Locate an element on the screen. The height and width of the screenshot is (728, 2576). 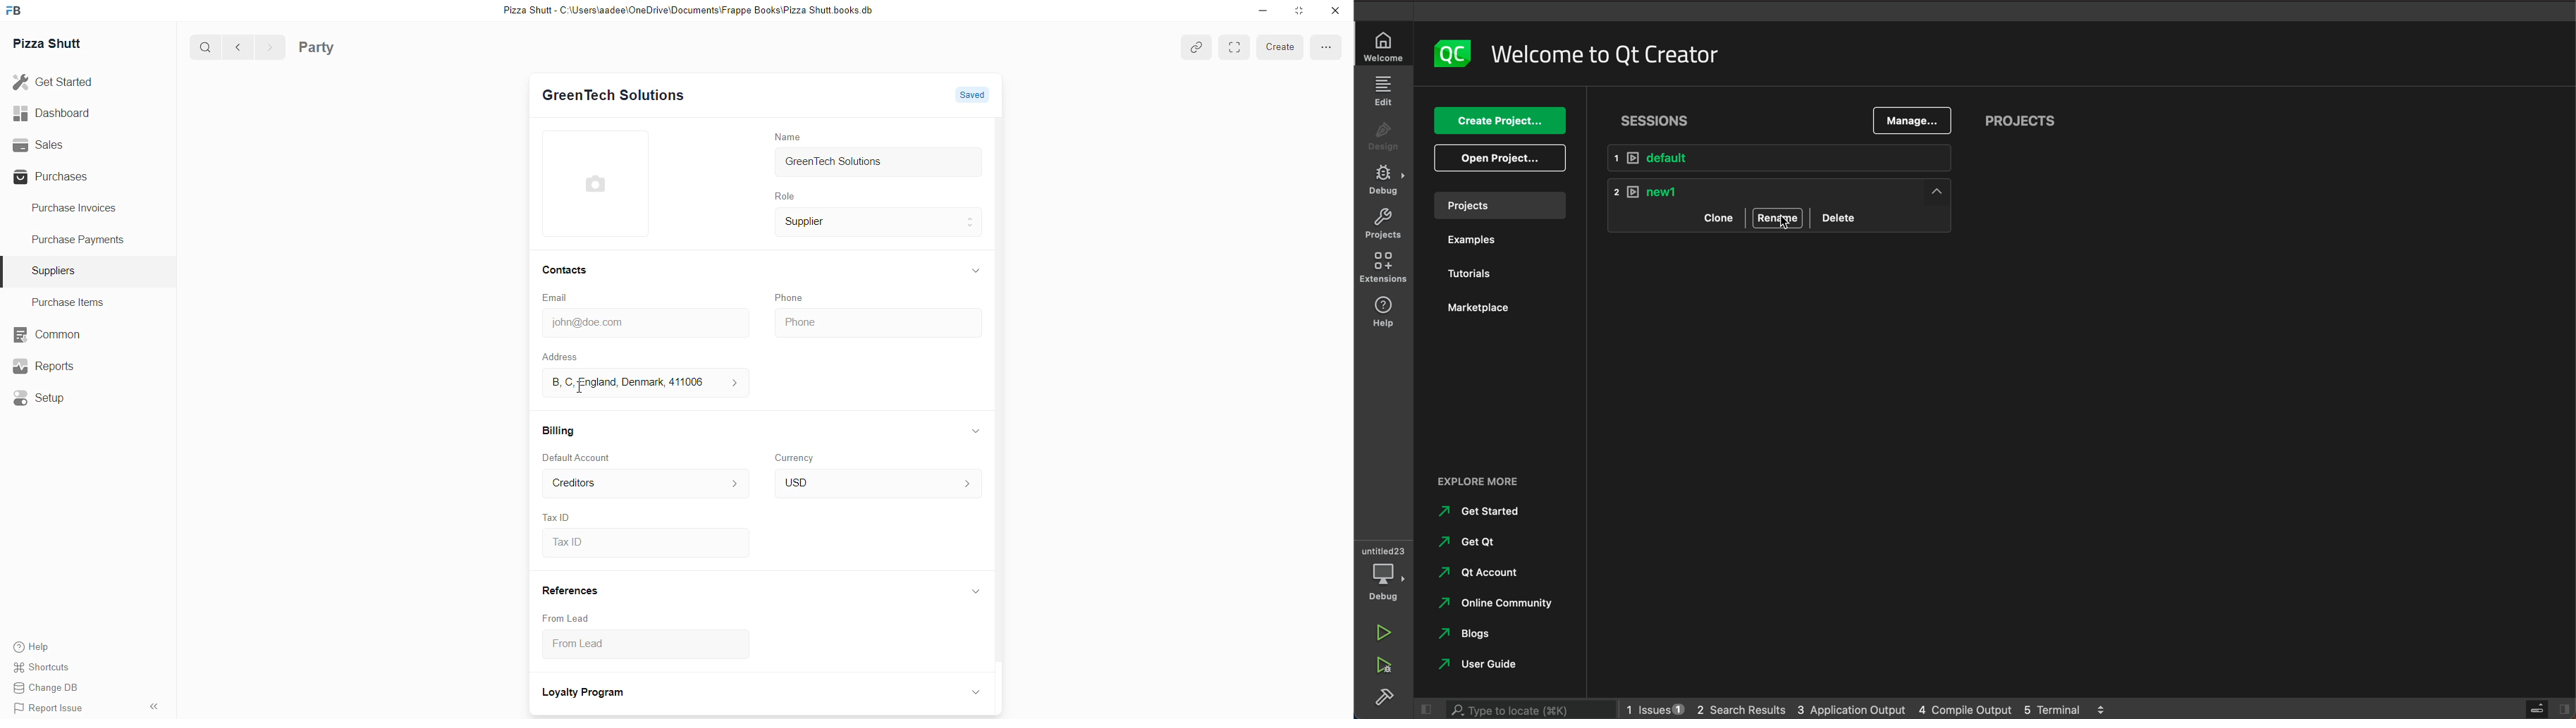
Saved is located at coordinates (971, 93).